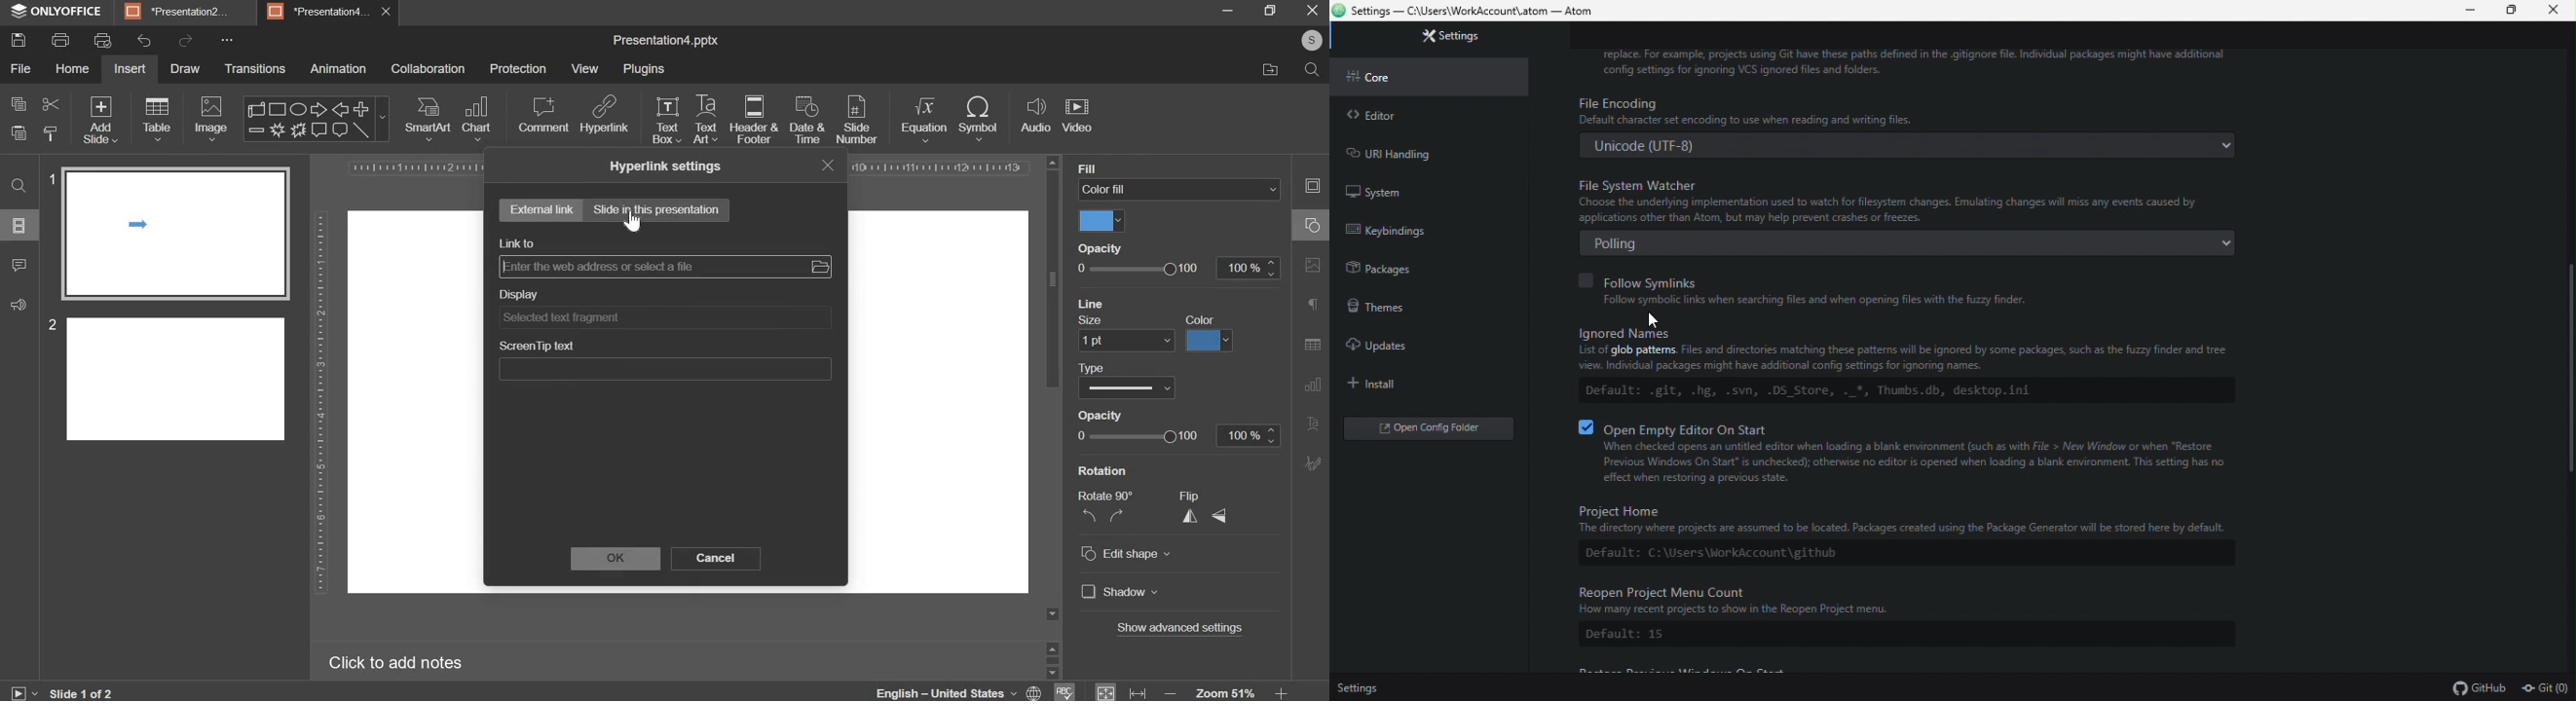  Describe the element at coordinates (49, 132) in the screenshot. I see `copy stlye` at that location.